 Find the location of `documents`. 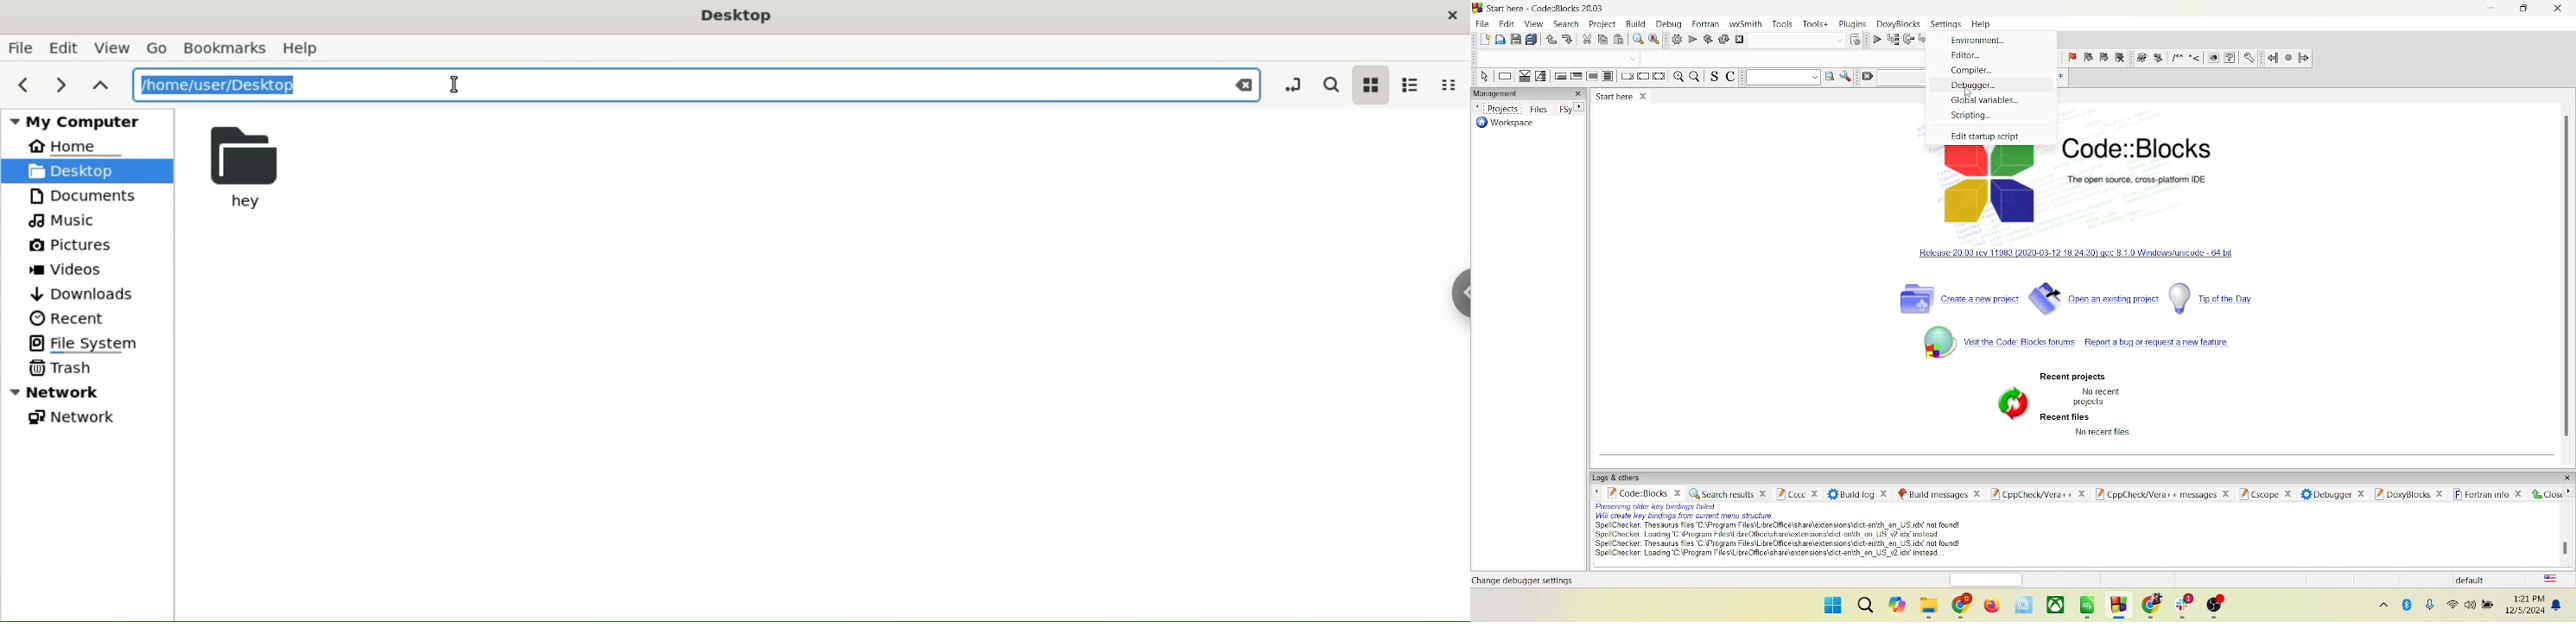

documents is located at coordinates (92, 198).